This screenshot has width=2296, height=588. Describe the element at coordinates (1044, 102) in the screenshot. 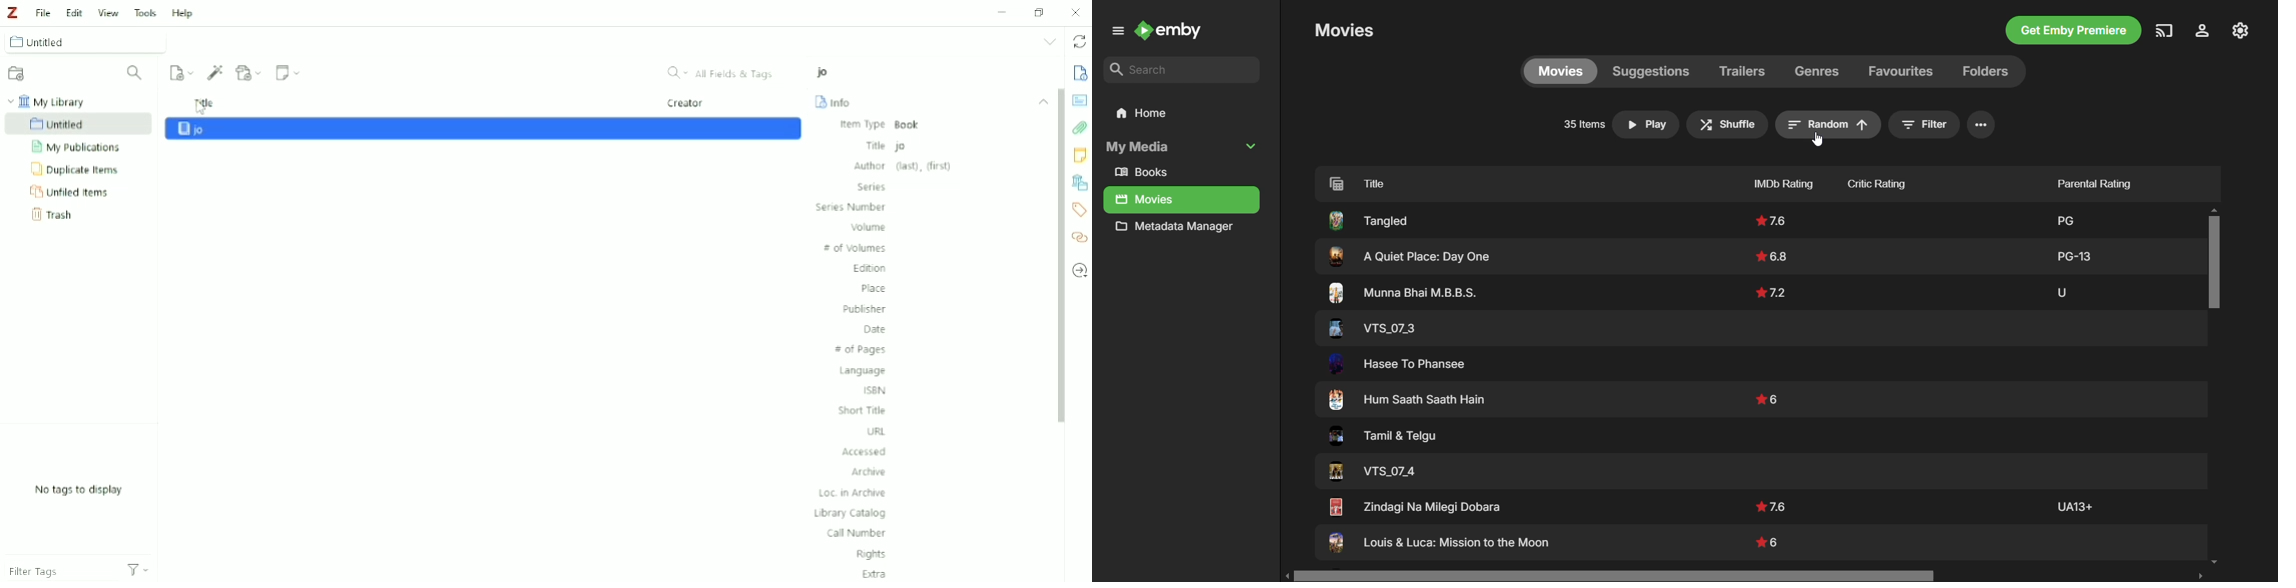

I see `Collapse section` at that location.